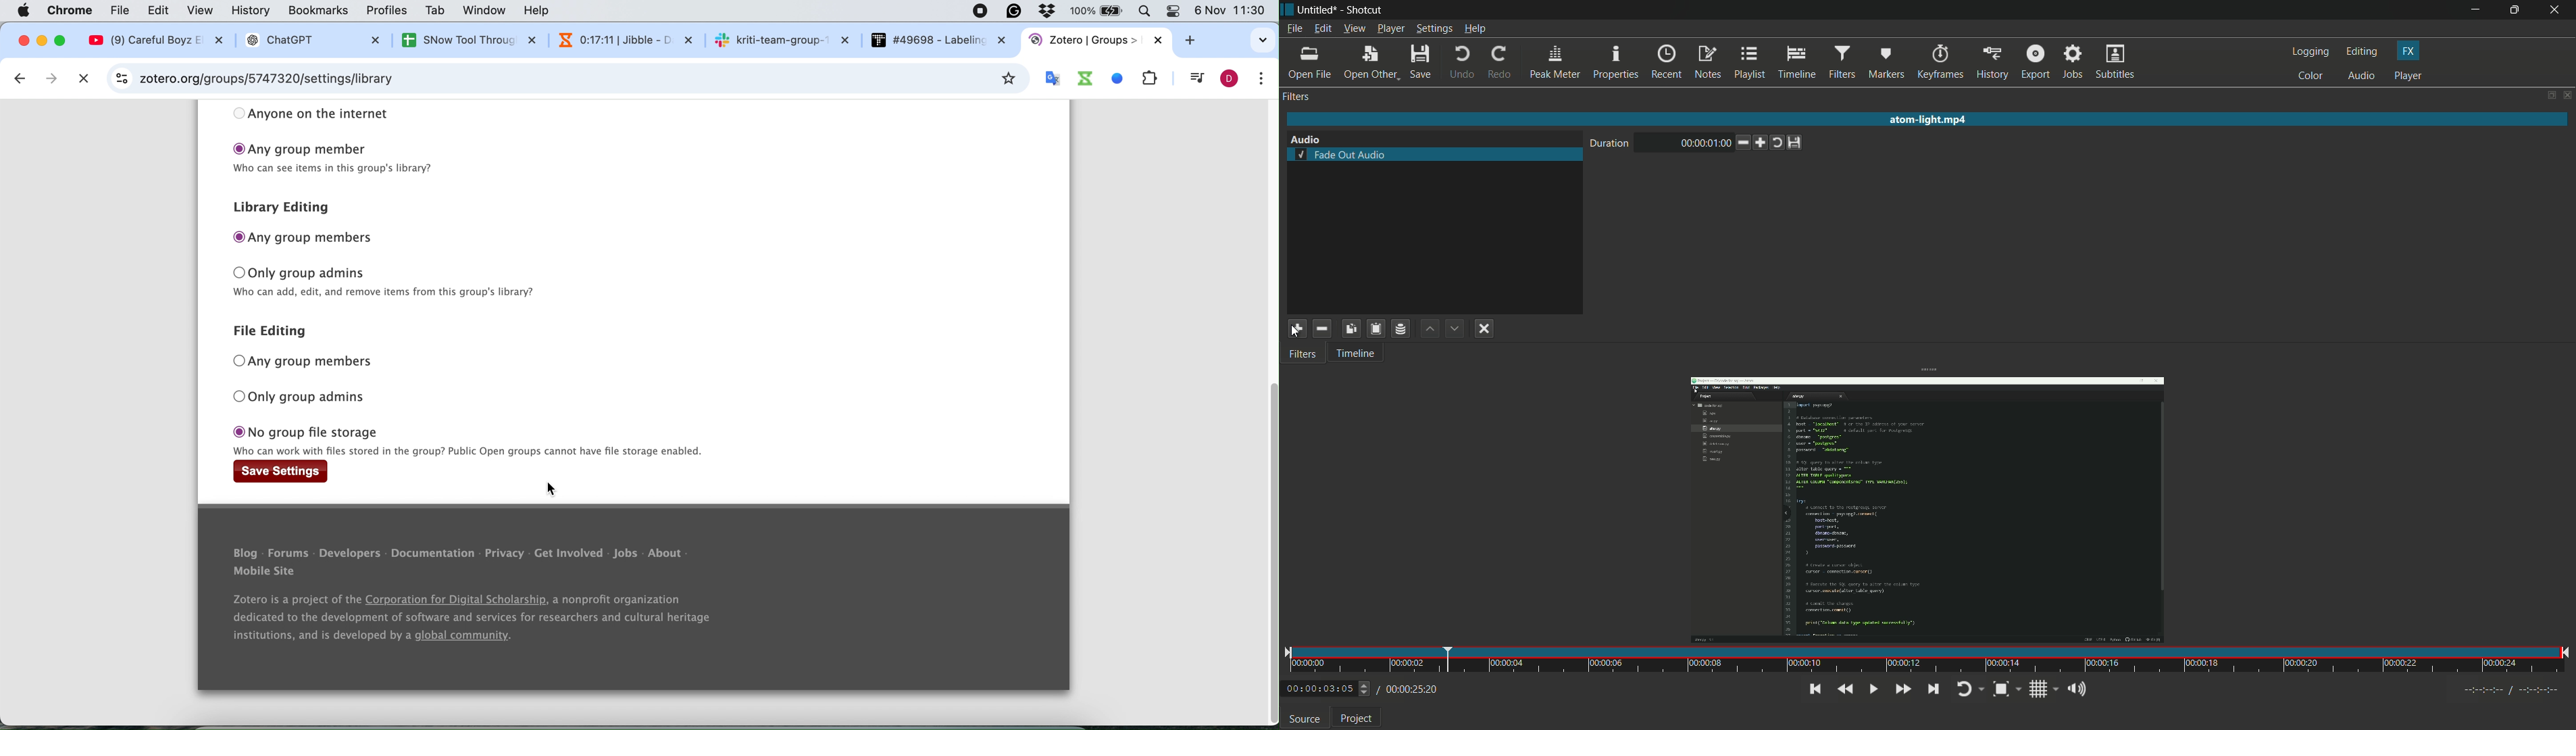 This screenshot has width=2576, height=756. What do you see at coordinates (1107, 78) in the screenshot?
I see `system extensions` at bounding box center [1107, 78].